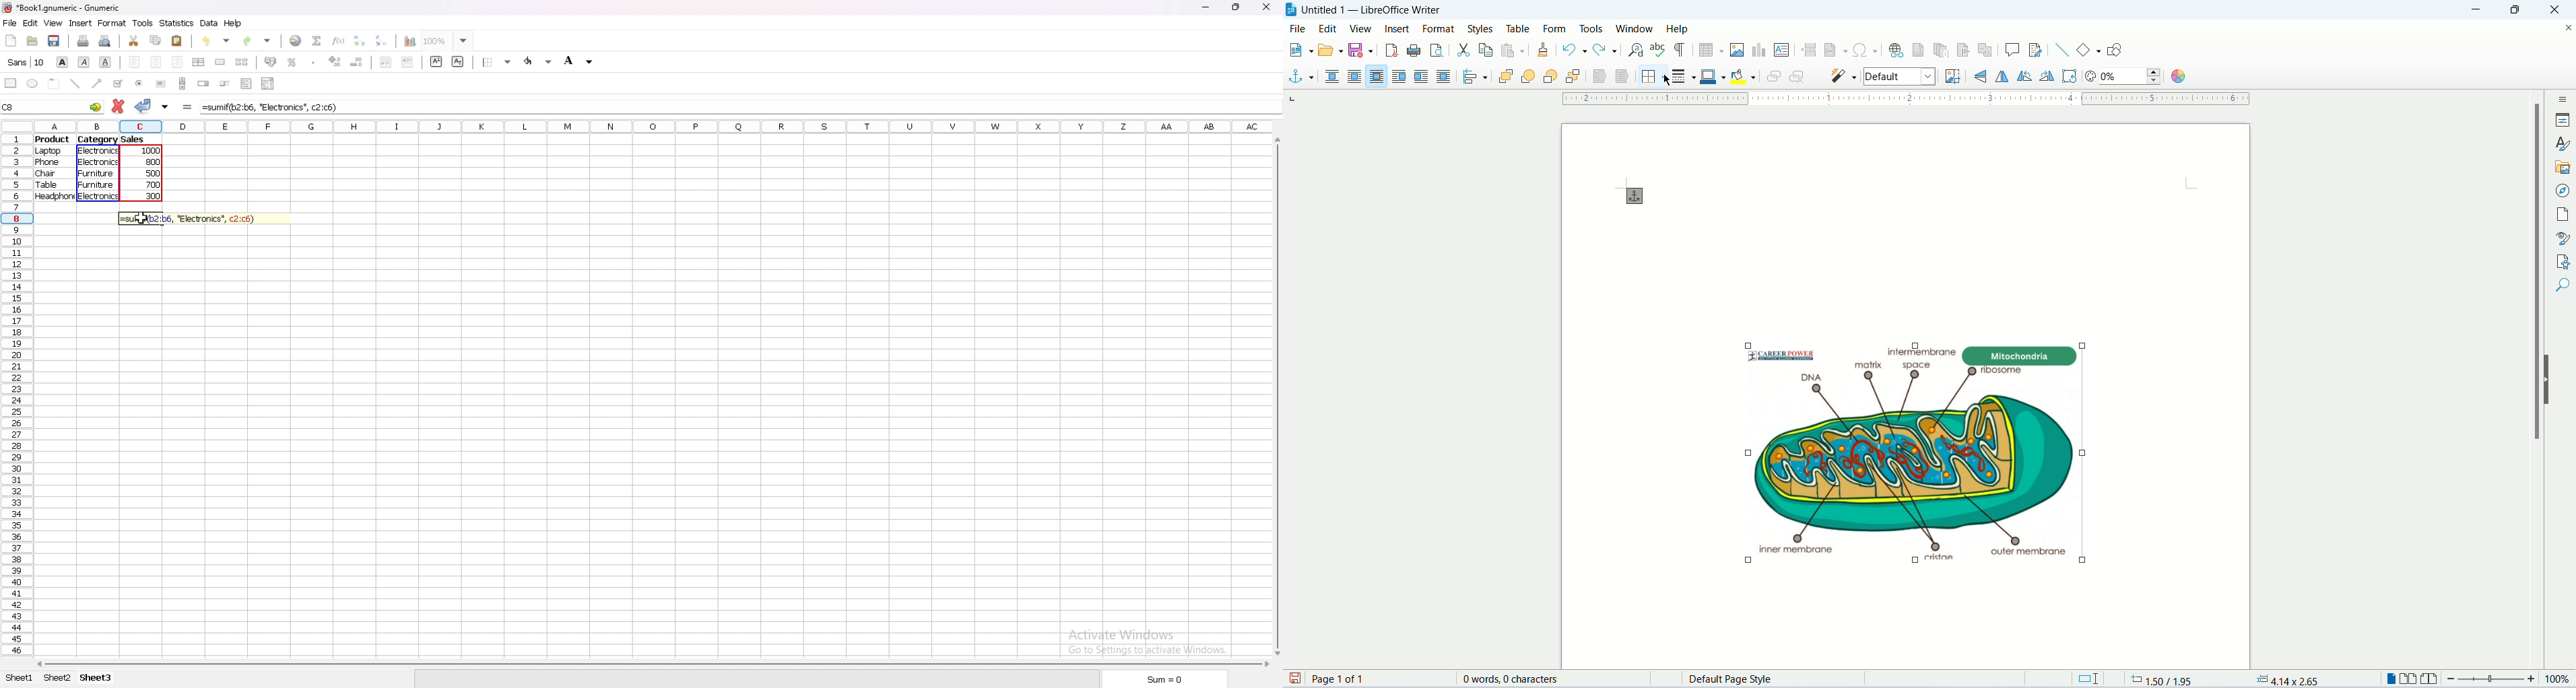 The image size is (2576, 700). Describe the element at coordinates (1574, 77) in the screenshot. I see `send to back` at that location.